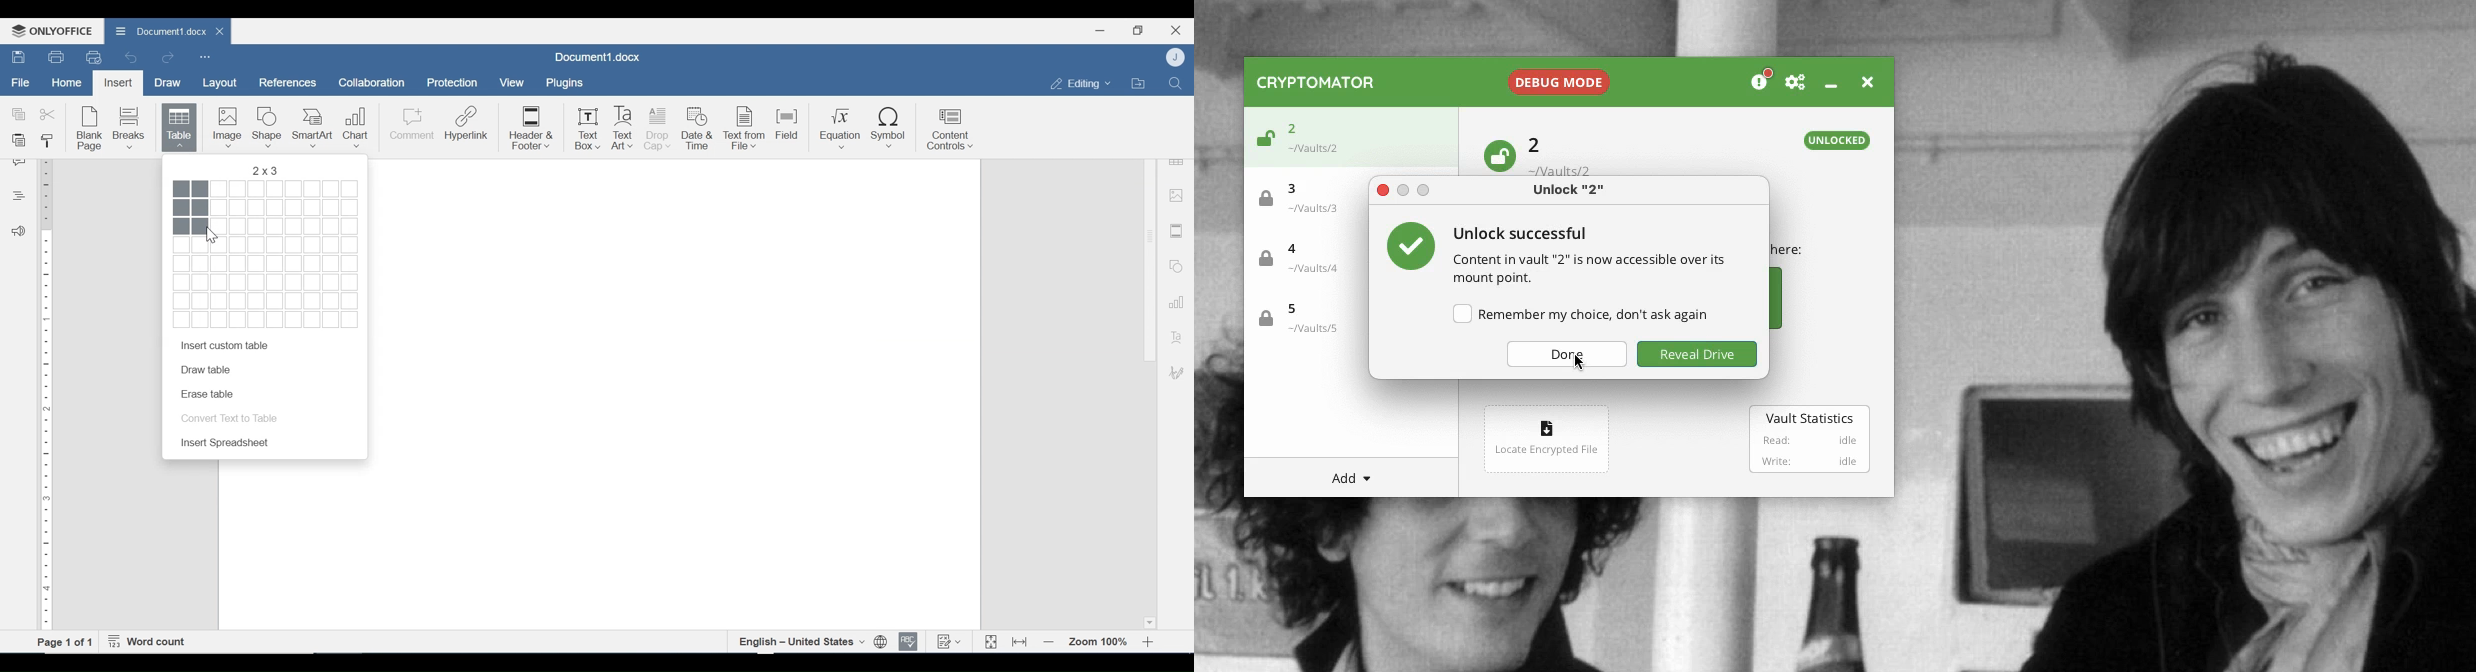 Image resolution: width=2492 pixels, height=672 pixels. I want to click on References, so click(286, 83).